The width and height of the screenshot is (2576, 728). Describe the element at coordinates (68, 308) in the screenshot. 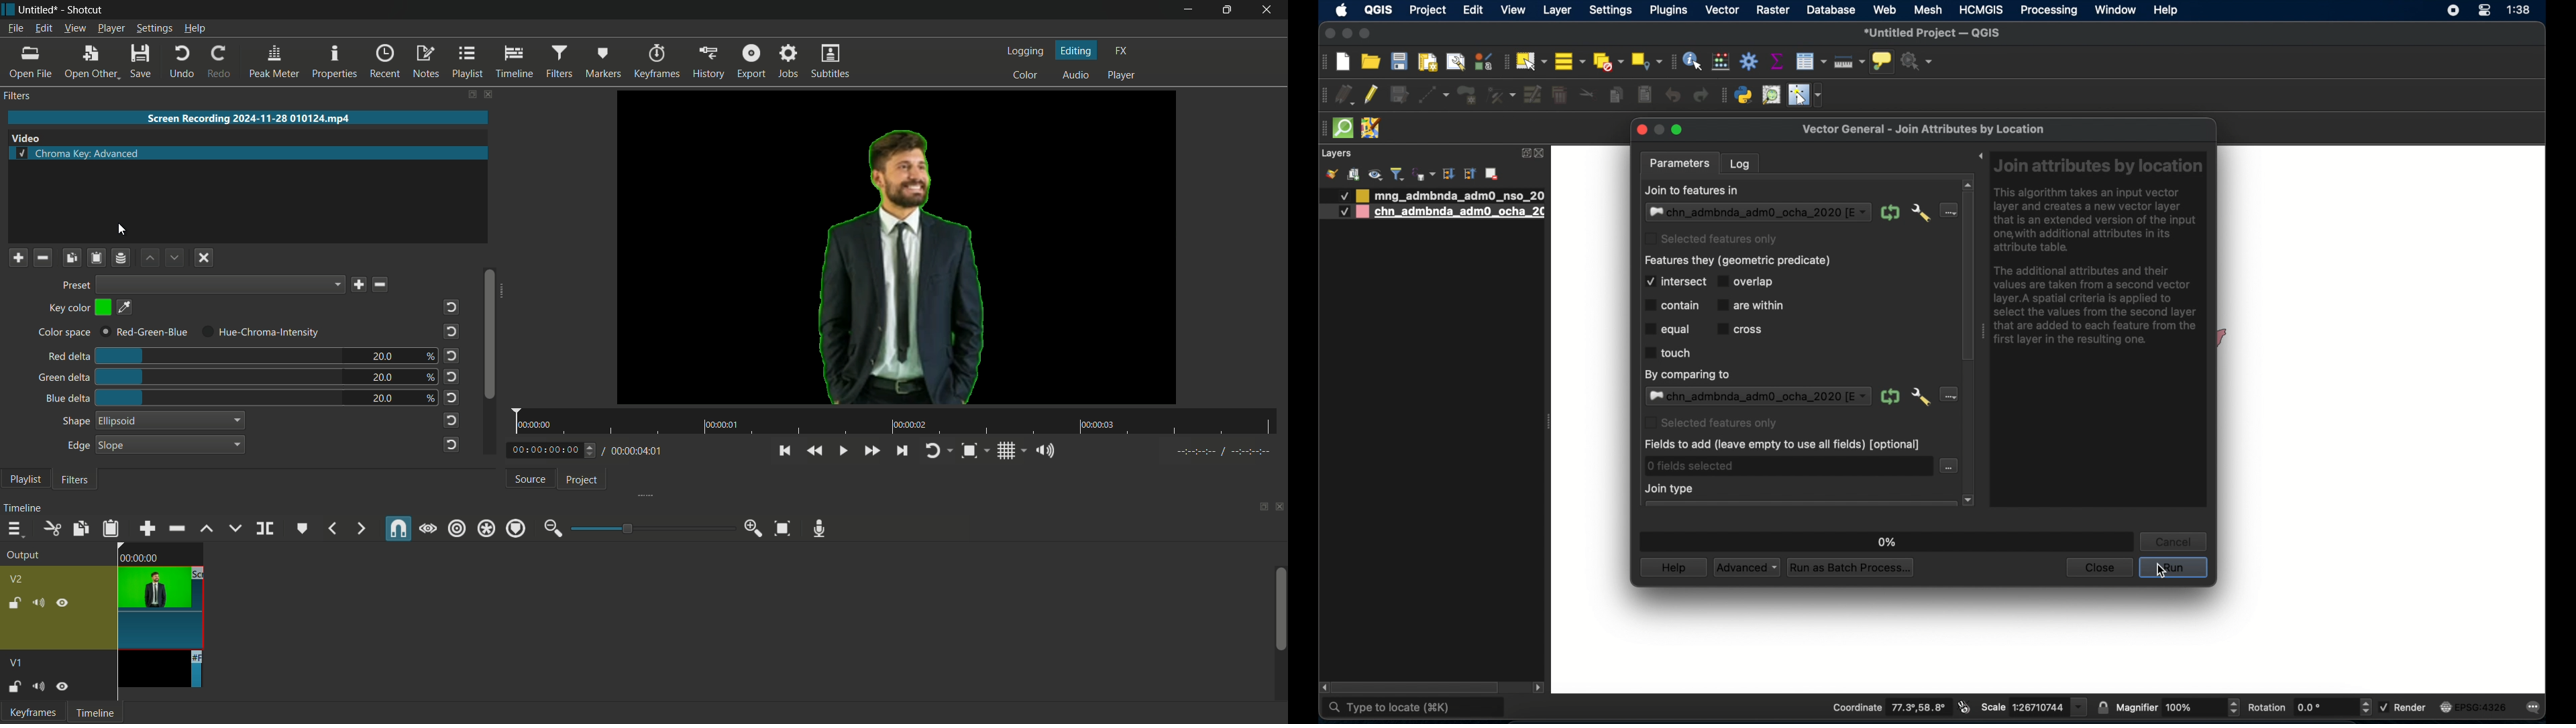

I see `key color` at that location.